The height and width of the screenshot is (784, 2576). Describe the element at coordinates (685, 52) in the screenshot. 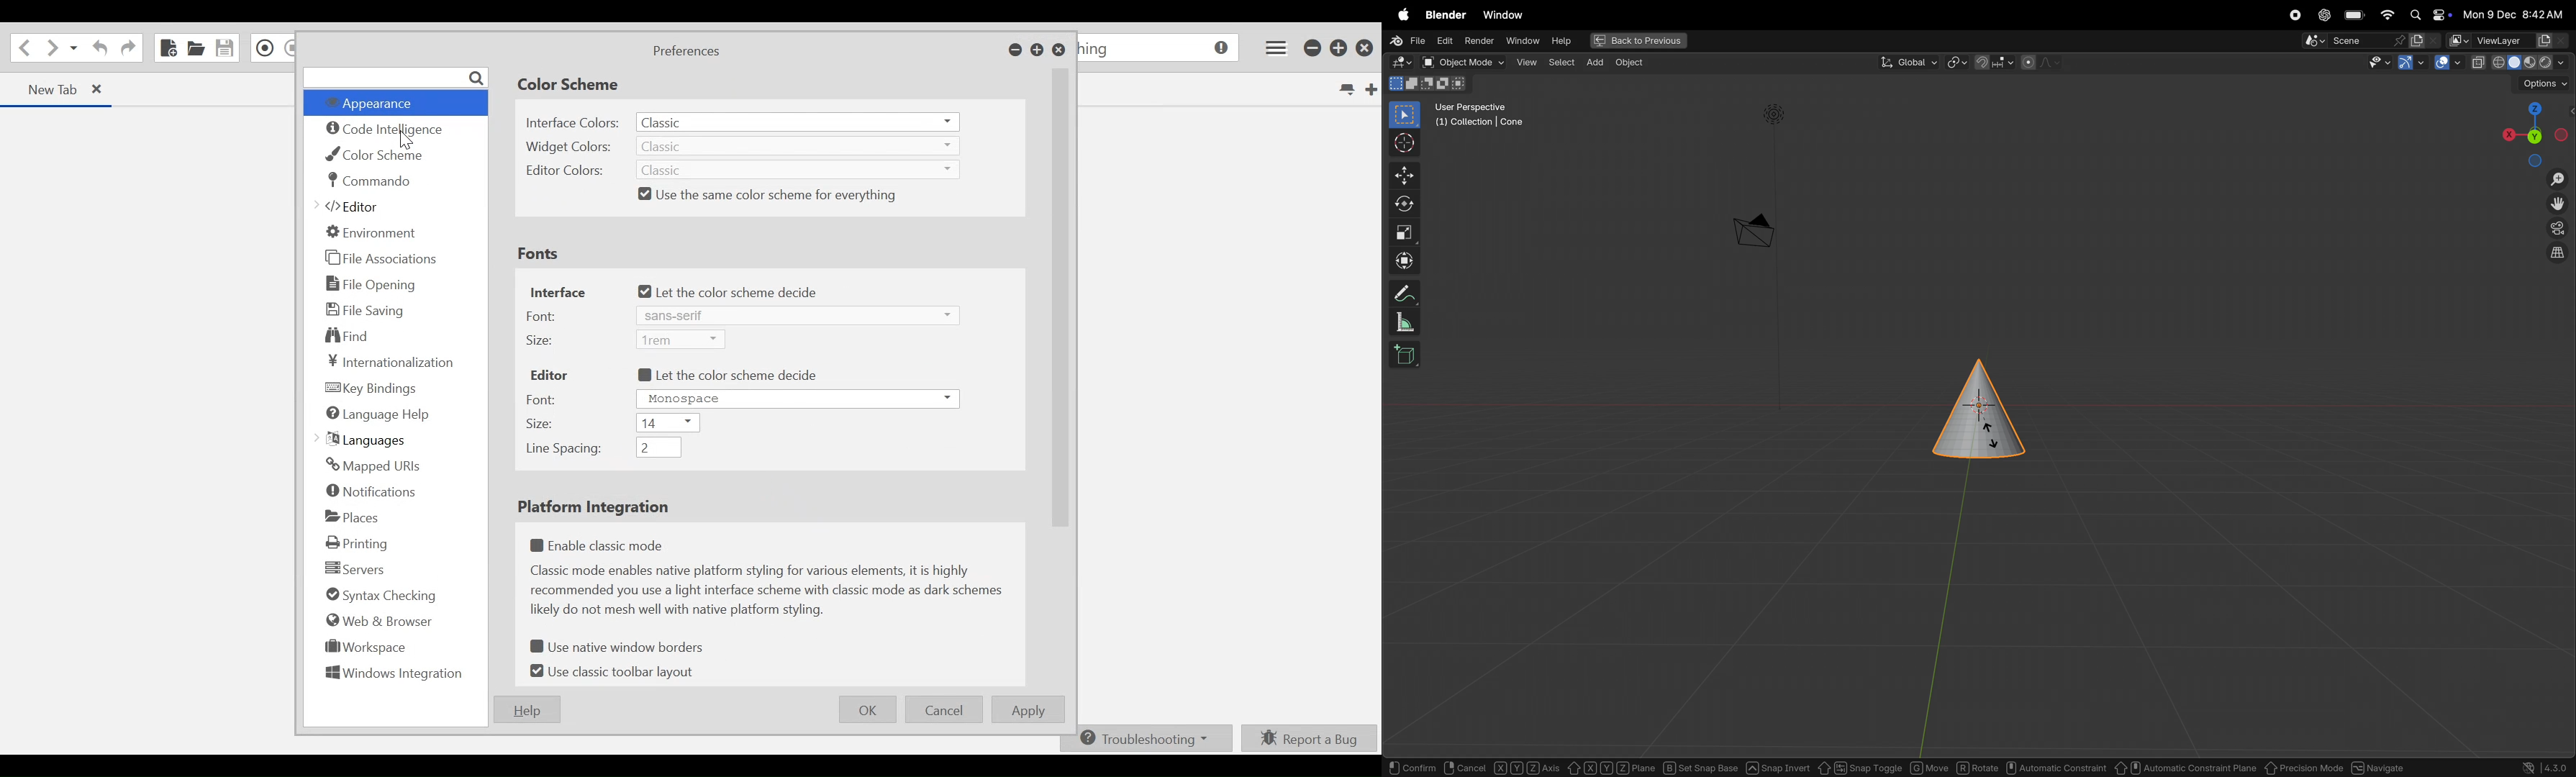

I see `Preferences` at that location.